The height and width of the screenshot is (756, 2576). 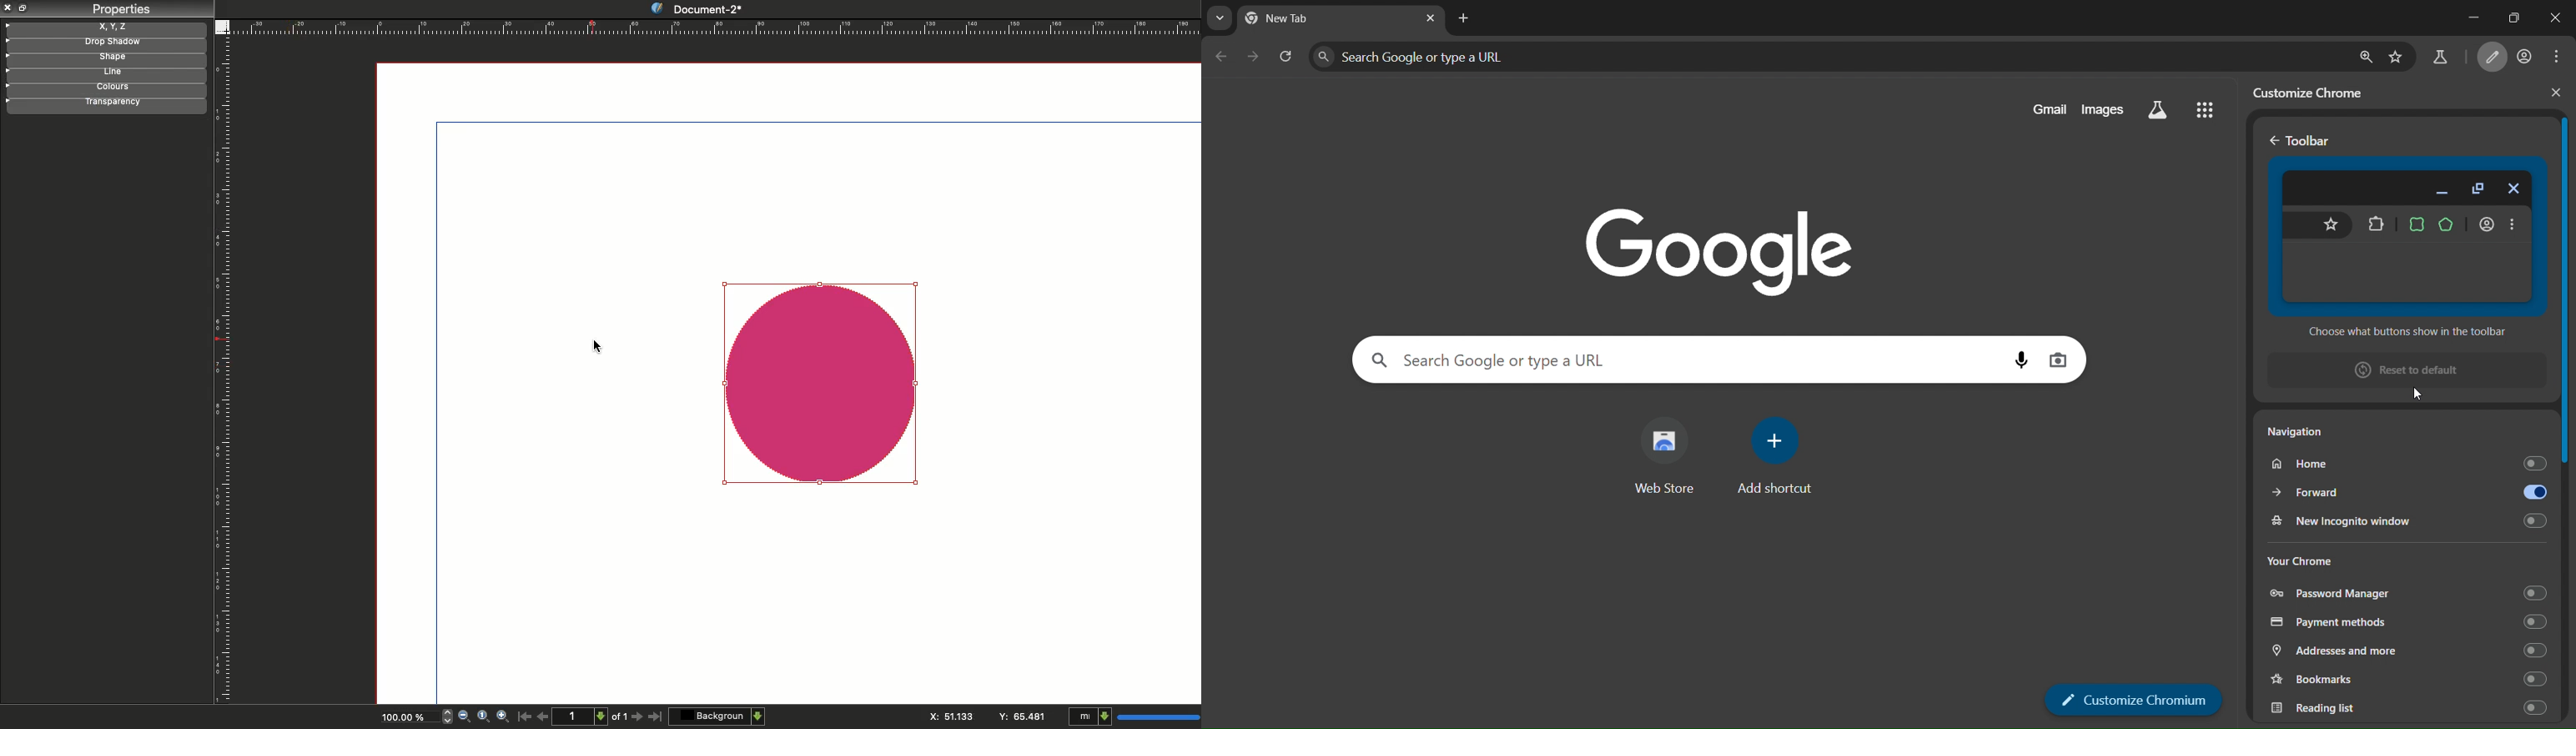 What do you see at coordinates (2492, 58) in the screenshot?
I see `customize chromium` at bounding box center [2492, 58].